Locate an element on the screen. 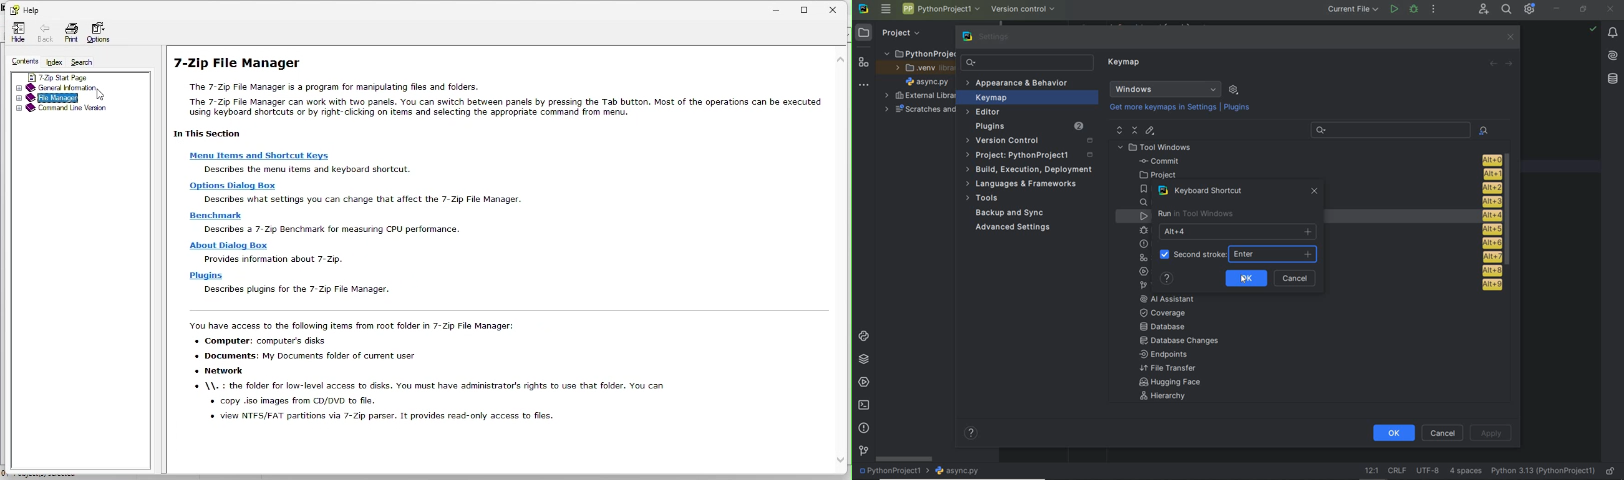  Index  is located at coordinates (52, 62).